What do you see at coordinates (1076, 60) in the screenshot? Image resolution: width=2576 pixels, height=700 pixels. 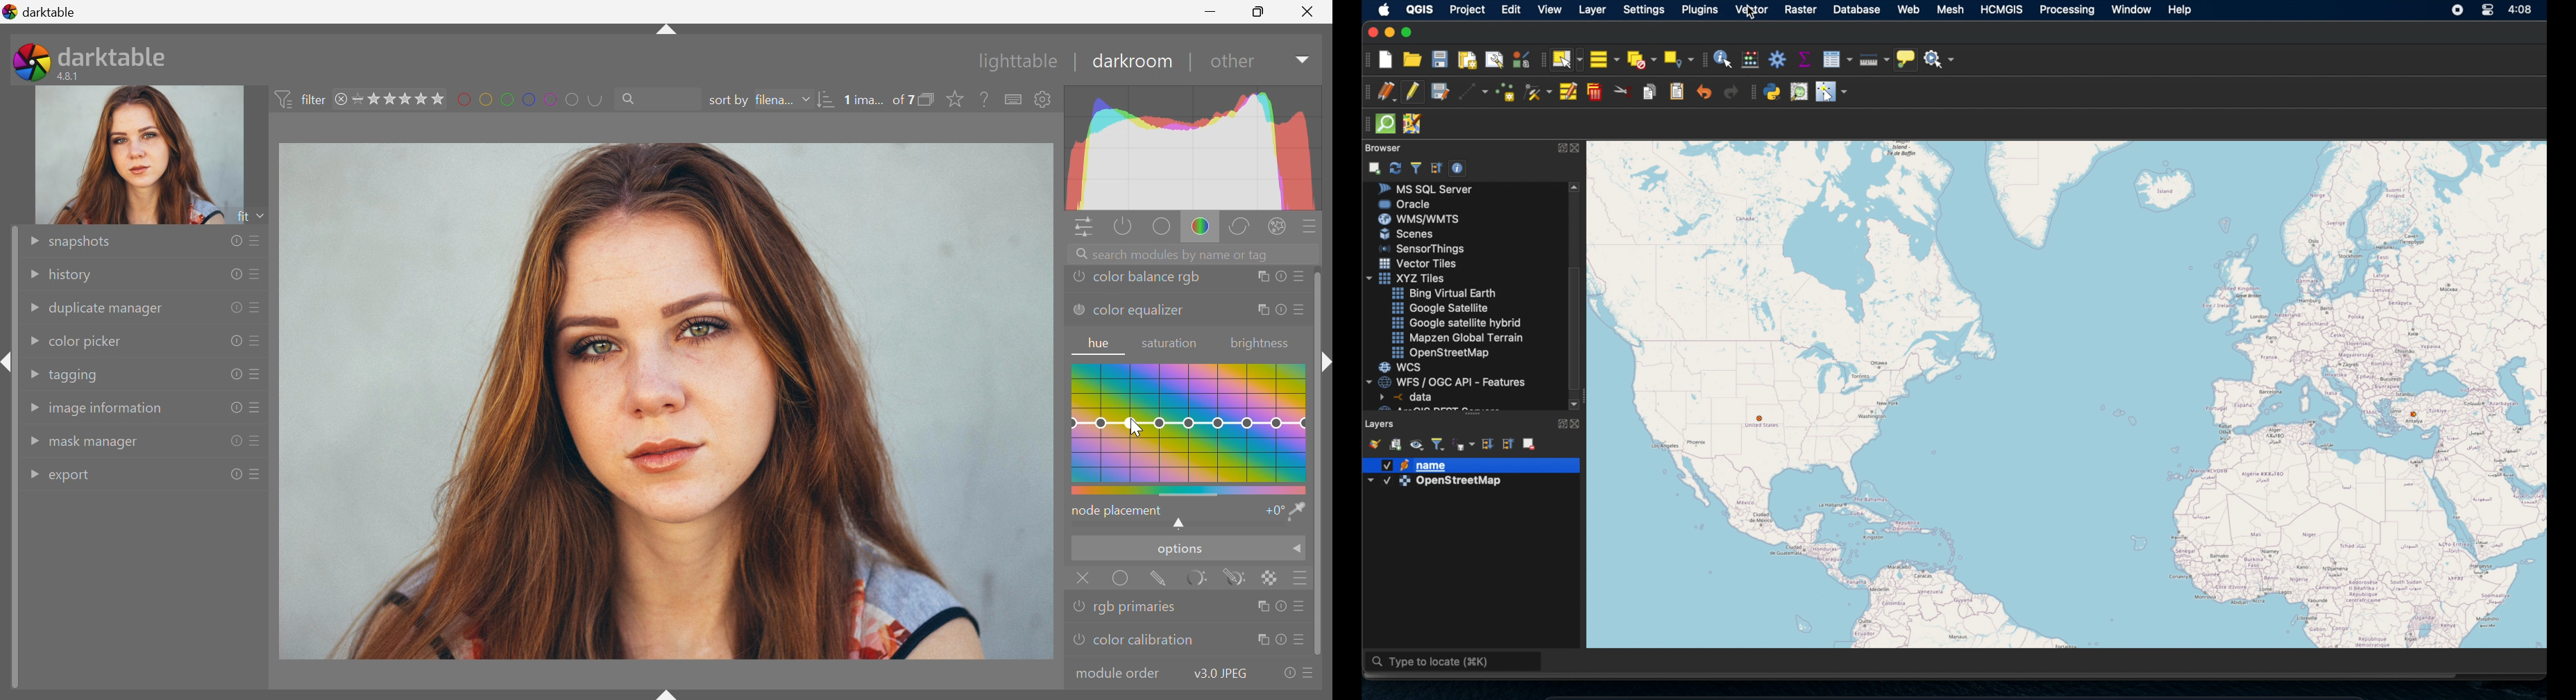 I see `|` at bounding box center [1076, 60].